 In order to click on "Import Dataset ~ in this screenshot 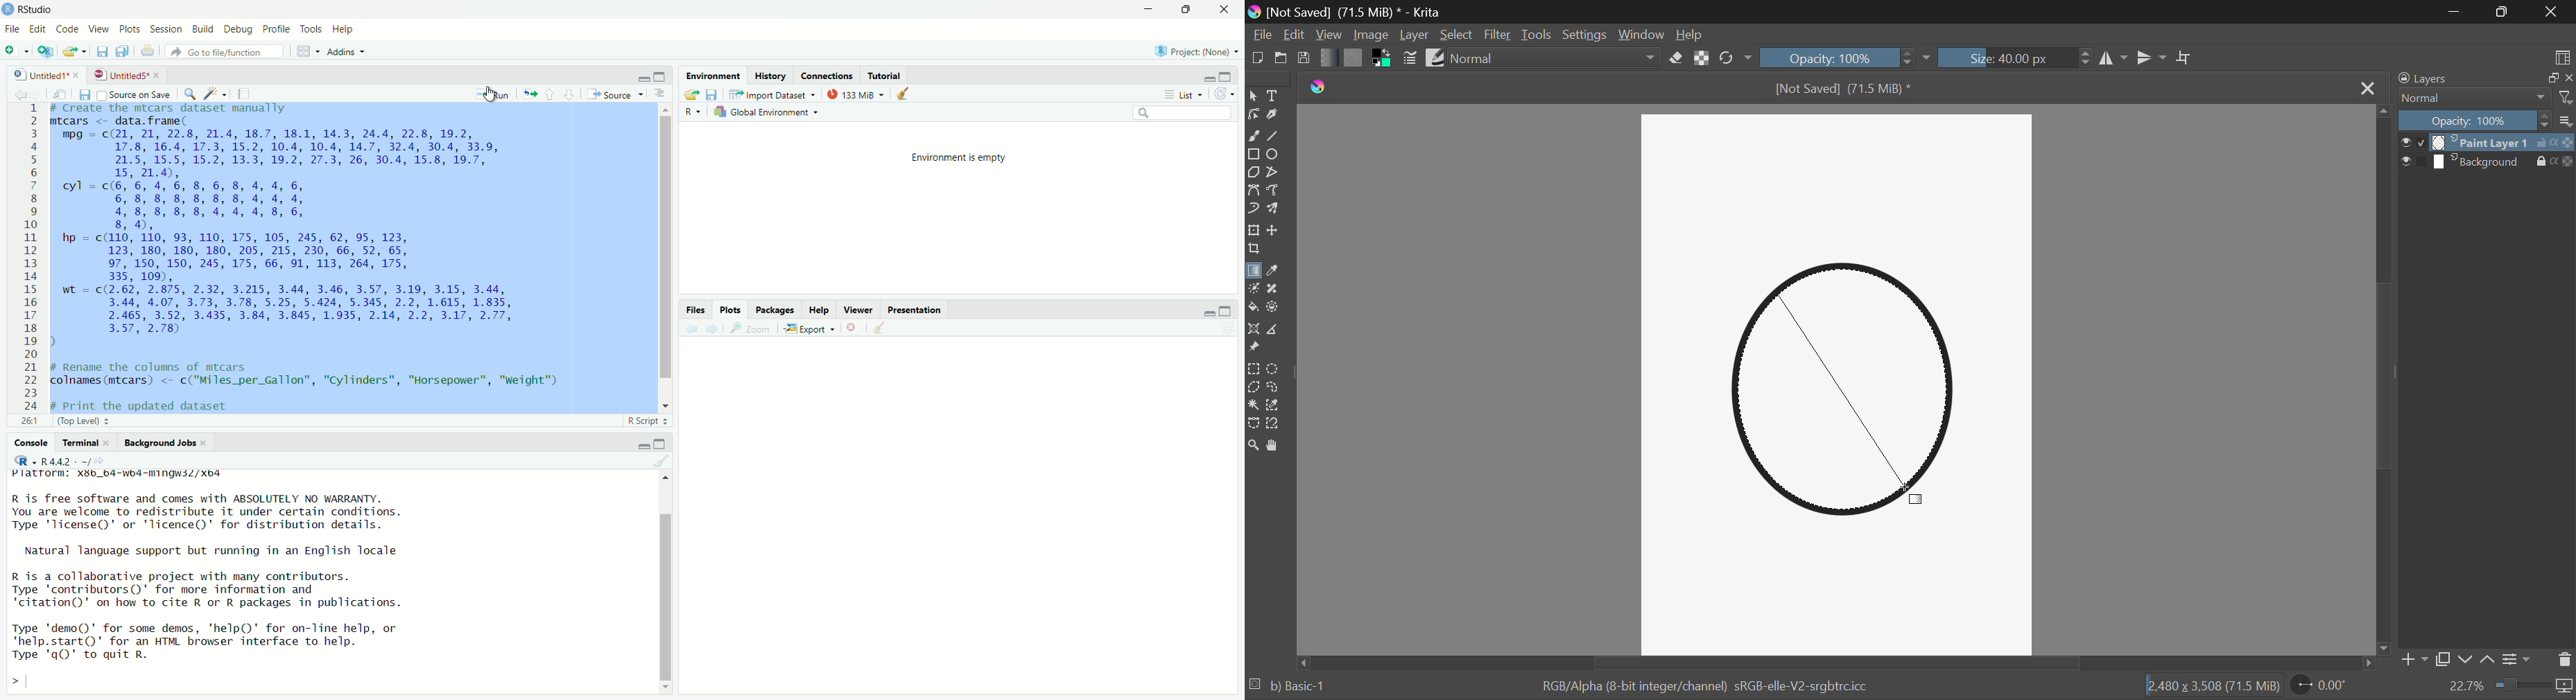, I will do `click(774, 96)`.